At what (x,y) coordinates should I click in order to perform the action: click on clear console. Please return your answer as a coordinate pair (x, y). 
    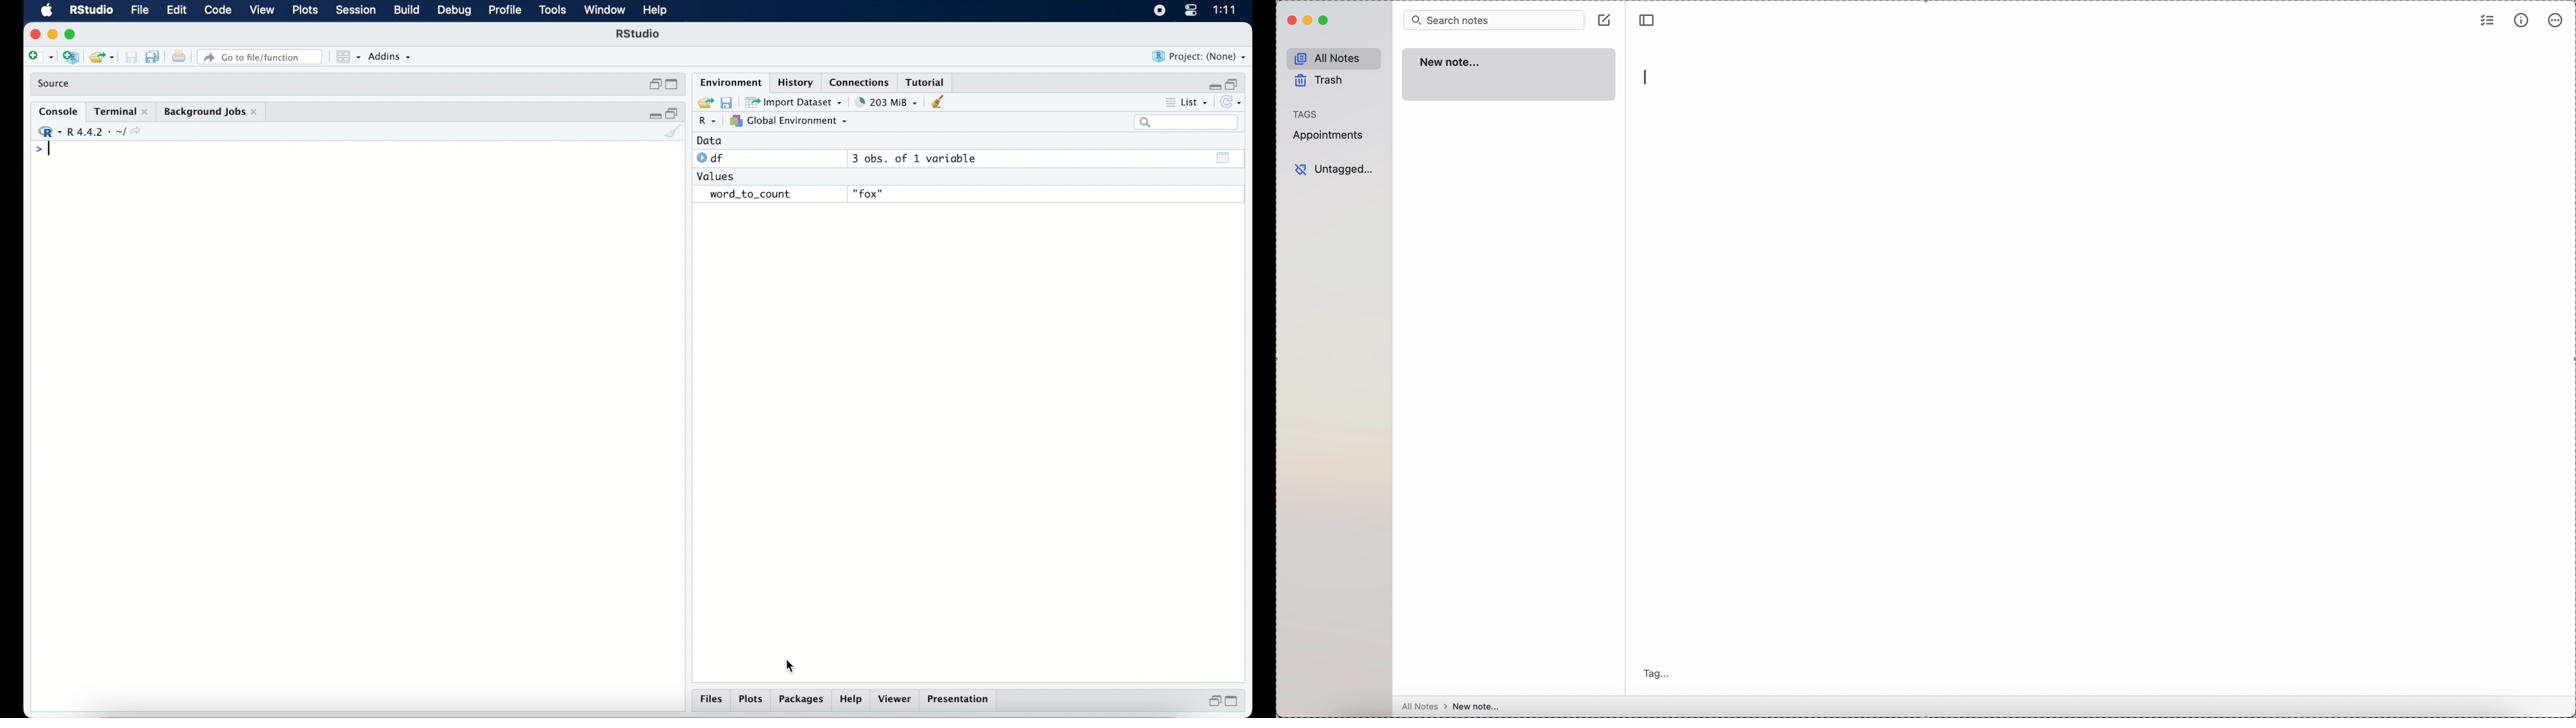
    Looking at the image, I should click on (941, 102).